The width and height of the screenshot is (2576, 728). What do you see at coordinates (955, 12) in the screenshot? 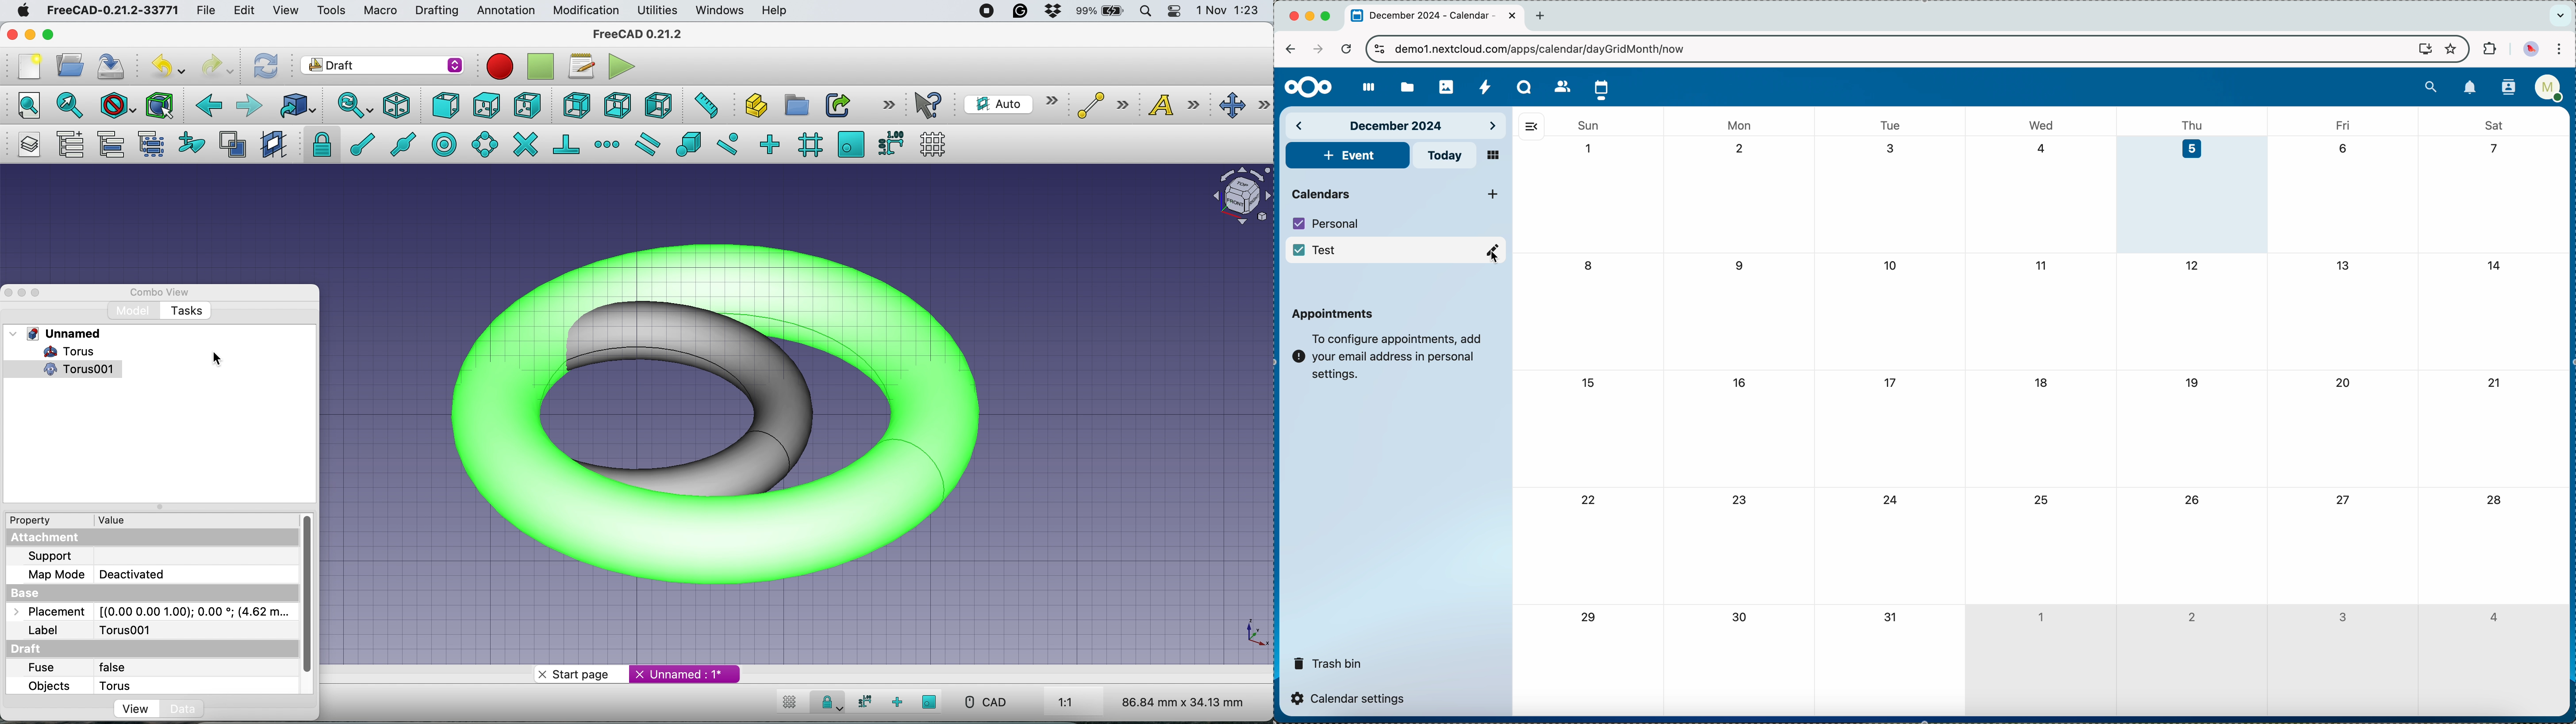
I see `Apps Using Location` at bounding box center [955, 12].